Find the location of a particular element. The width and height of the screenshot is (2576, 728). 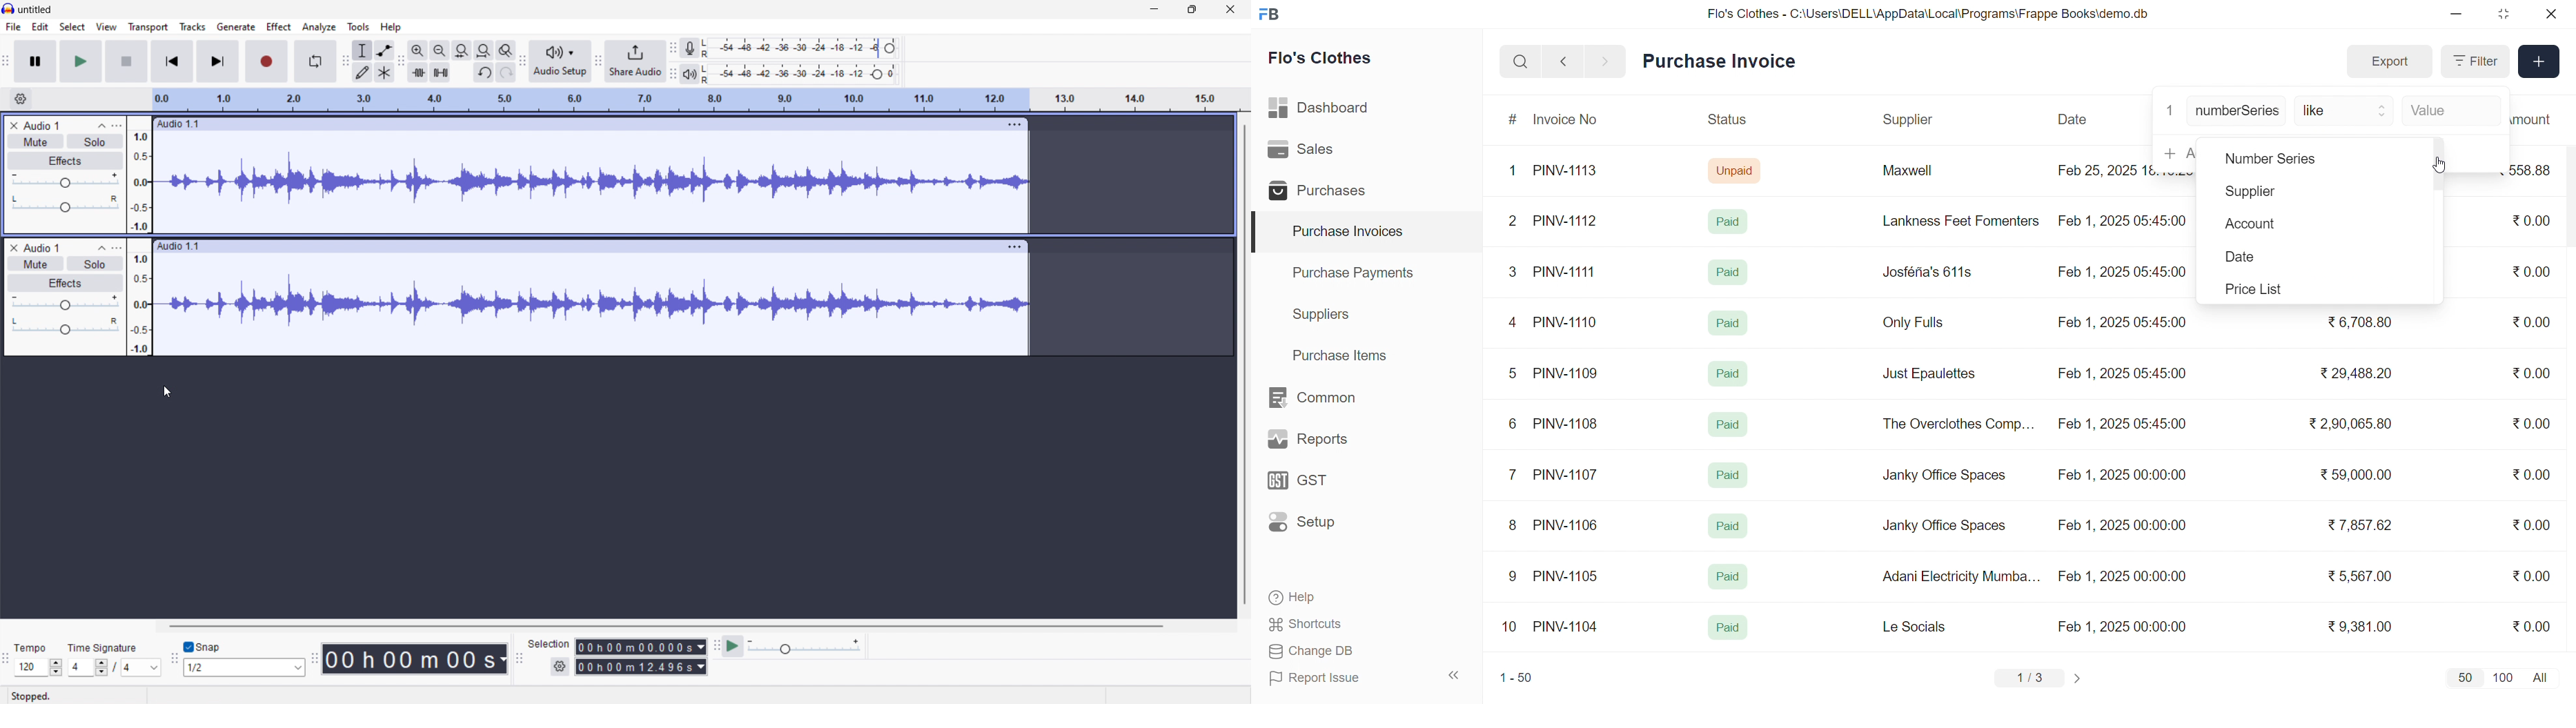

Feb 1, 2025 00:00:00 is located at coordinates (2124, 626).